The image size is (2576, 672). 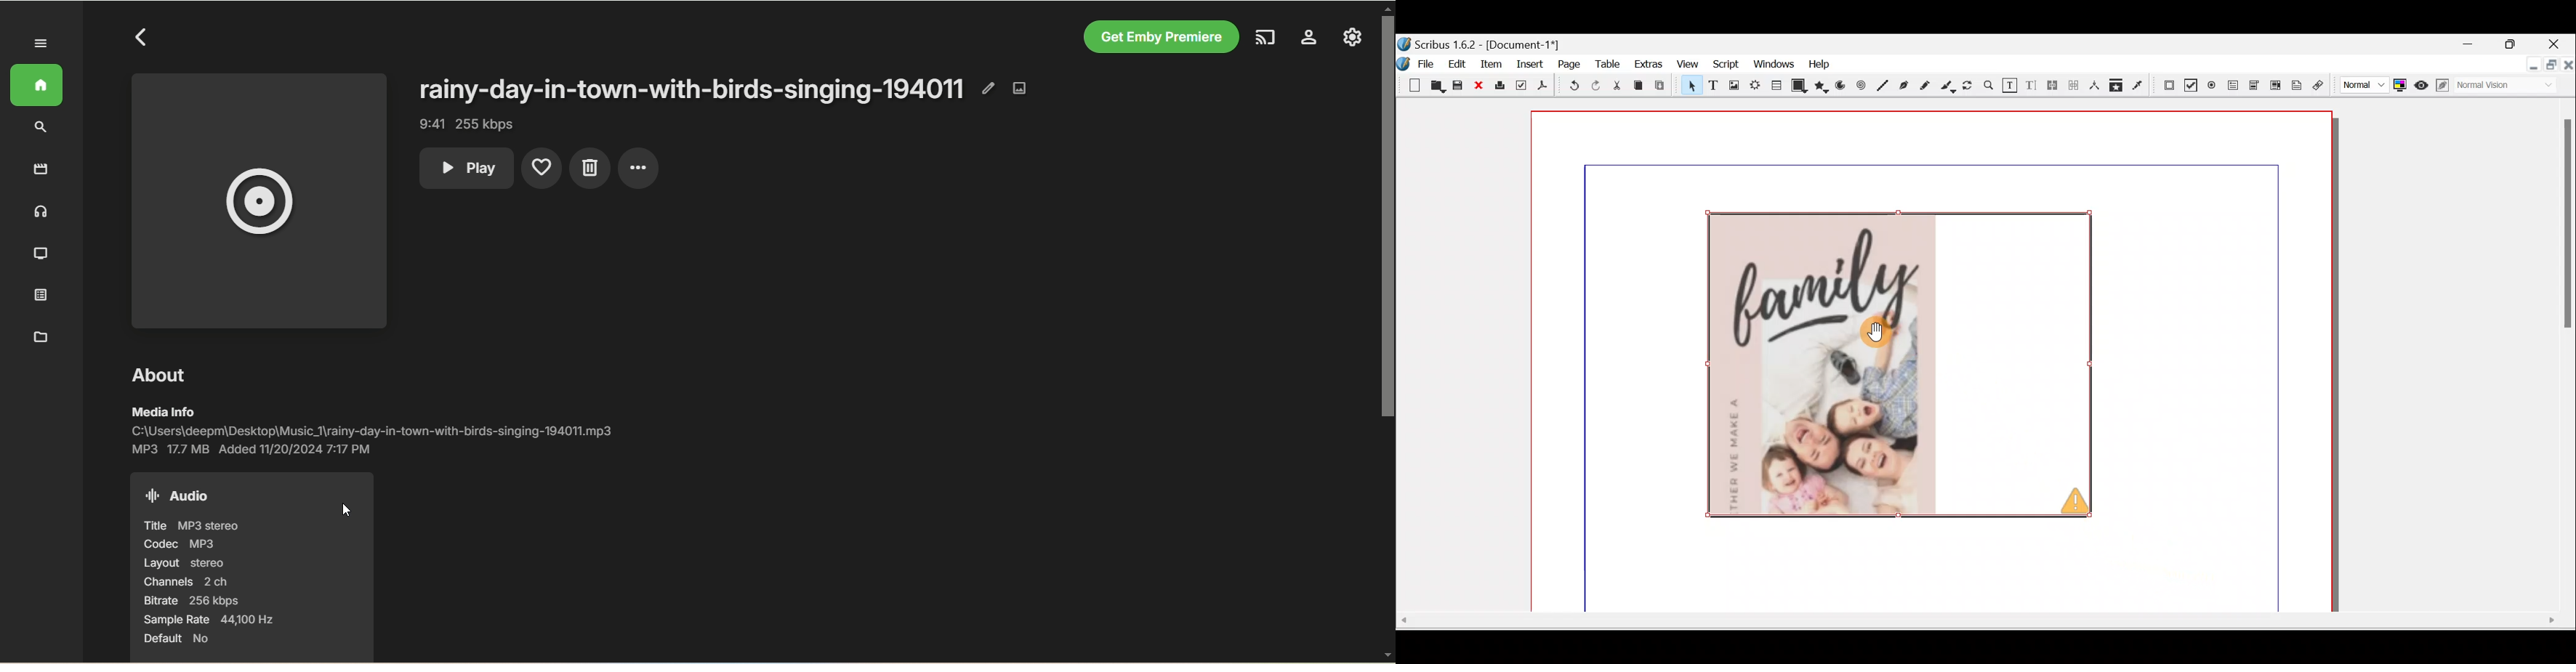 What do you see at coordinates (1663, 85) in the screenshot?
I see `Paste` at bounding box center [1663, 85].